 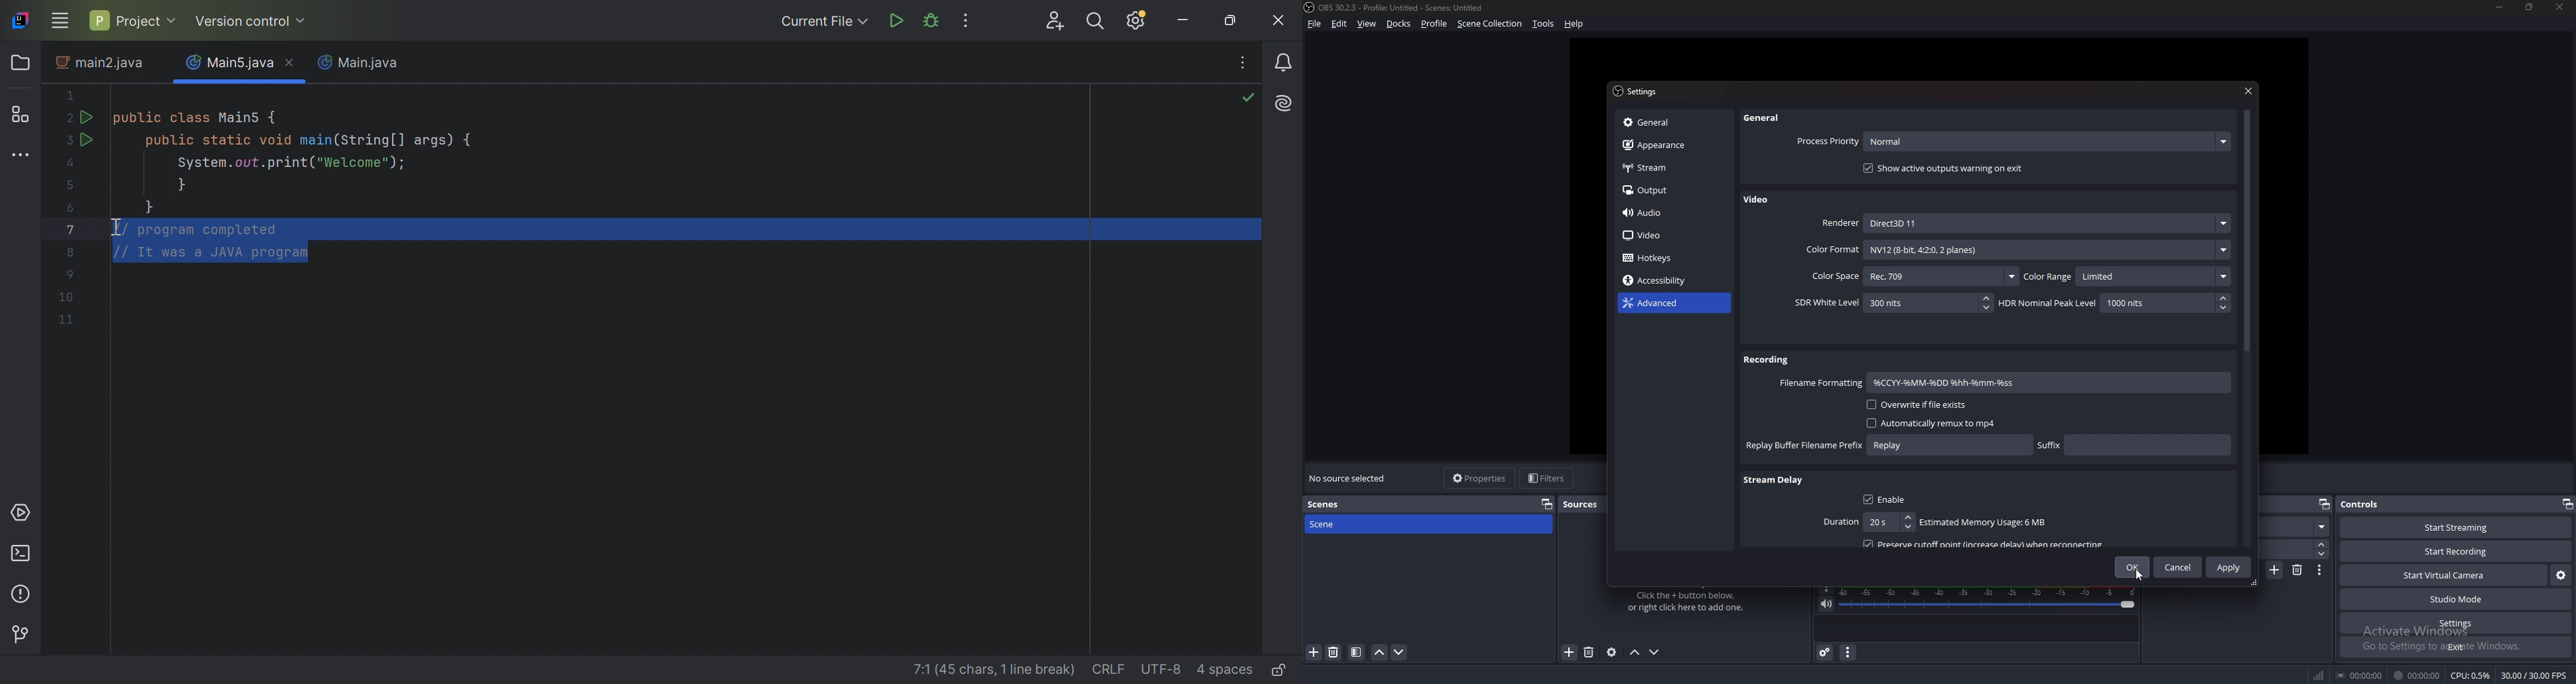 What do you see at coordinates (2295, 527) in the screenshot?
I see `fade` at bounding box center [2295, 527].